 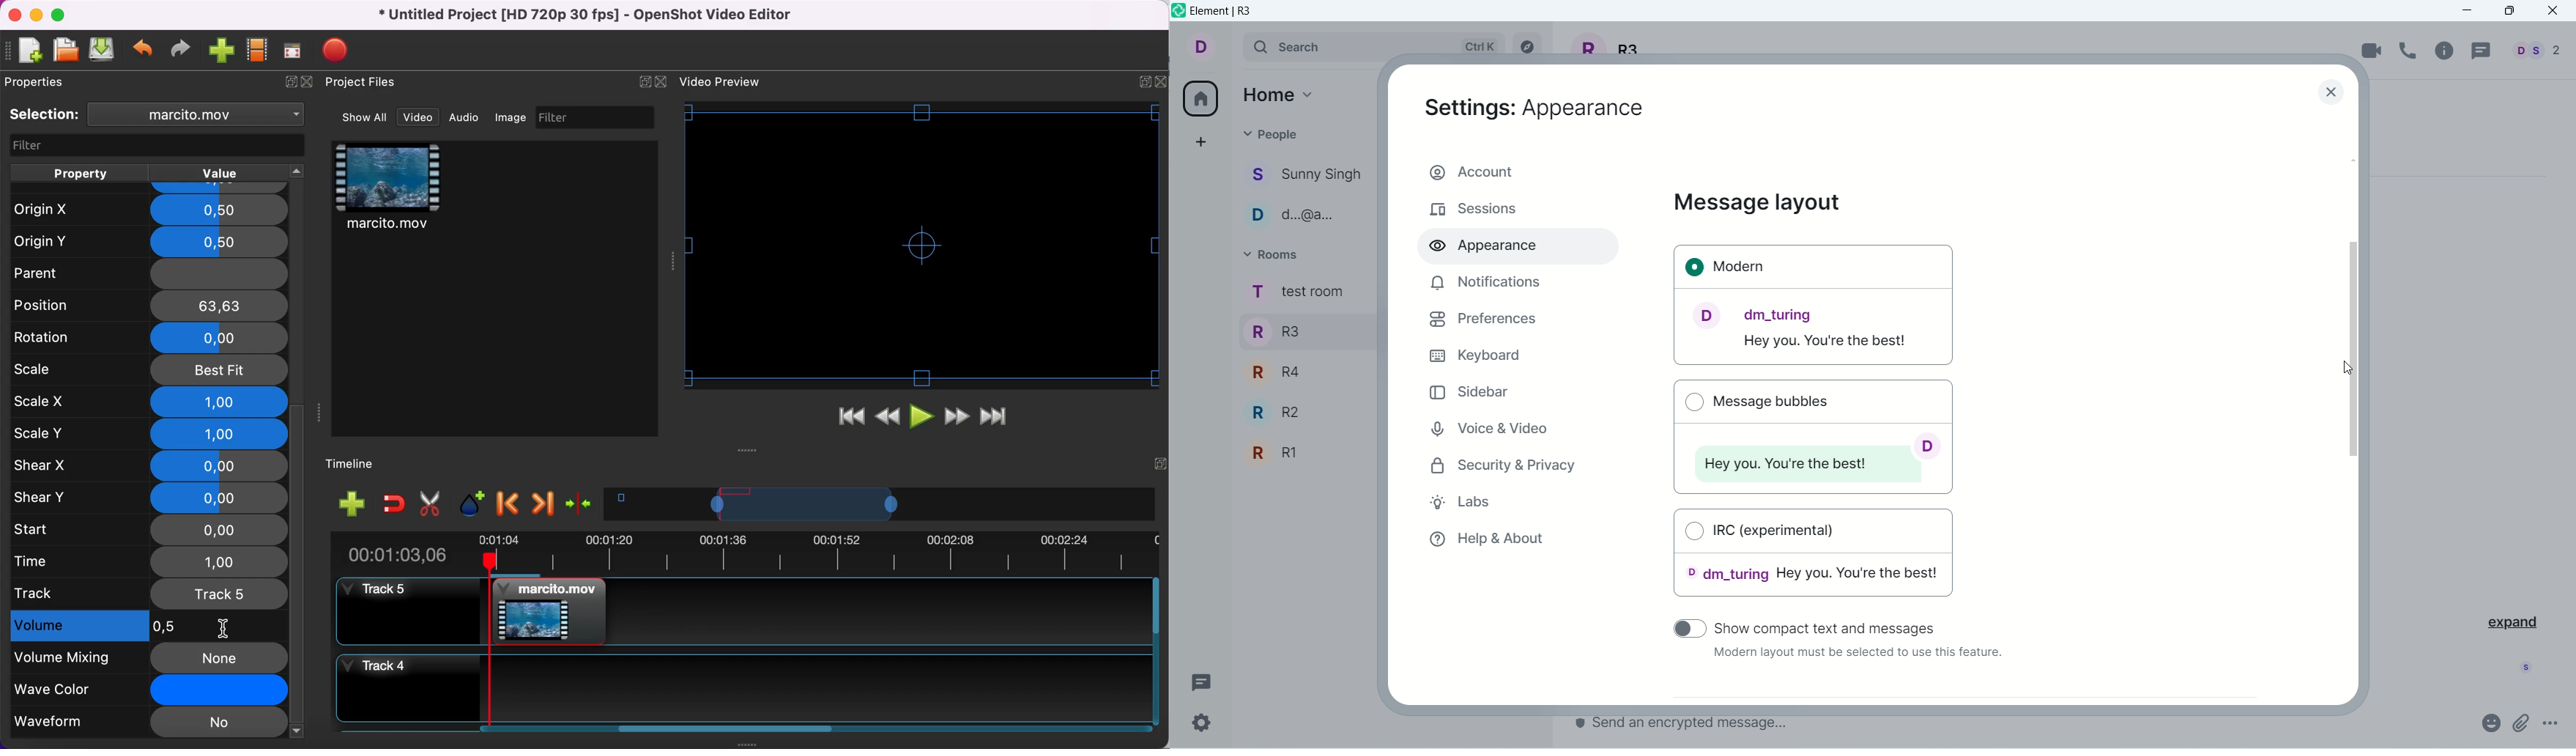 What do you see at coordinates (1468, 504) in the screenshot?
I see `labs` at bounding box center [1468, 504].